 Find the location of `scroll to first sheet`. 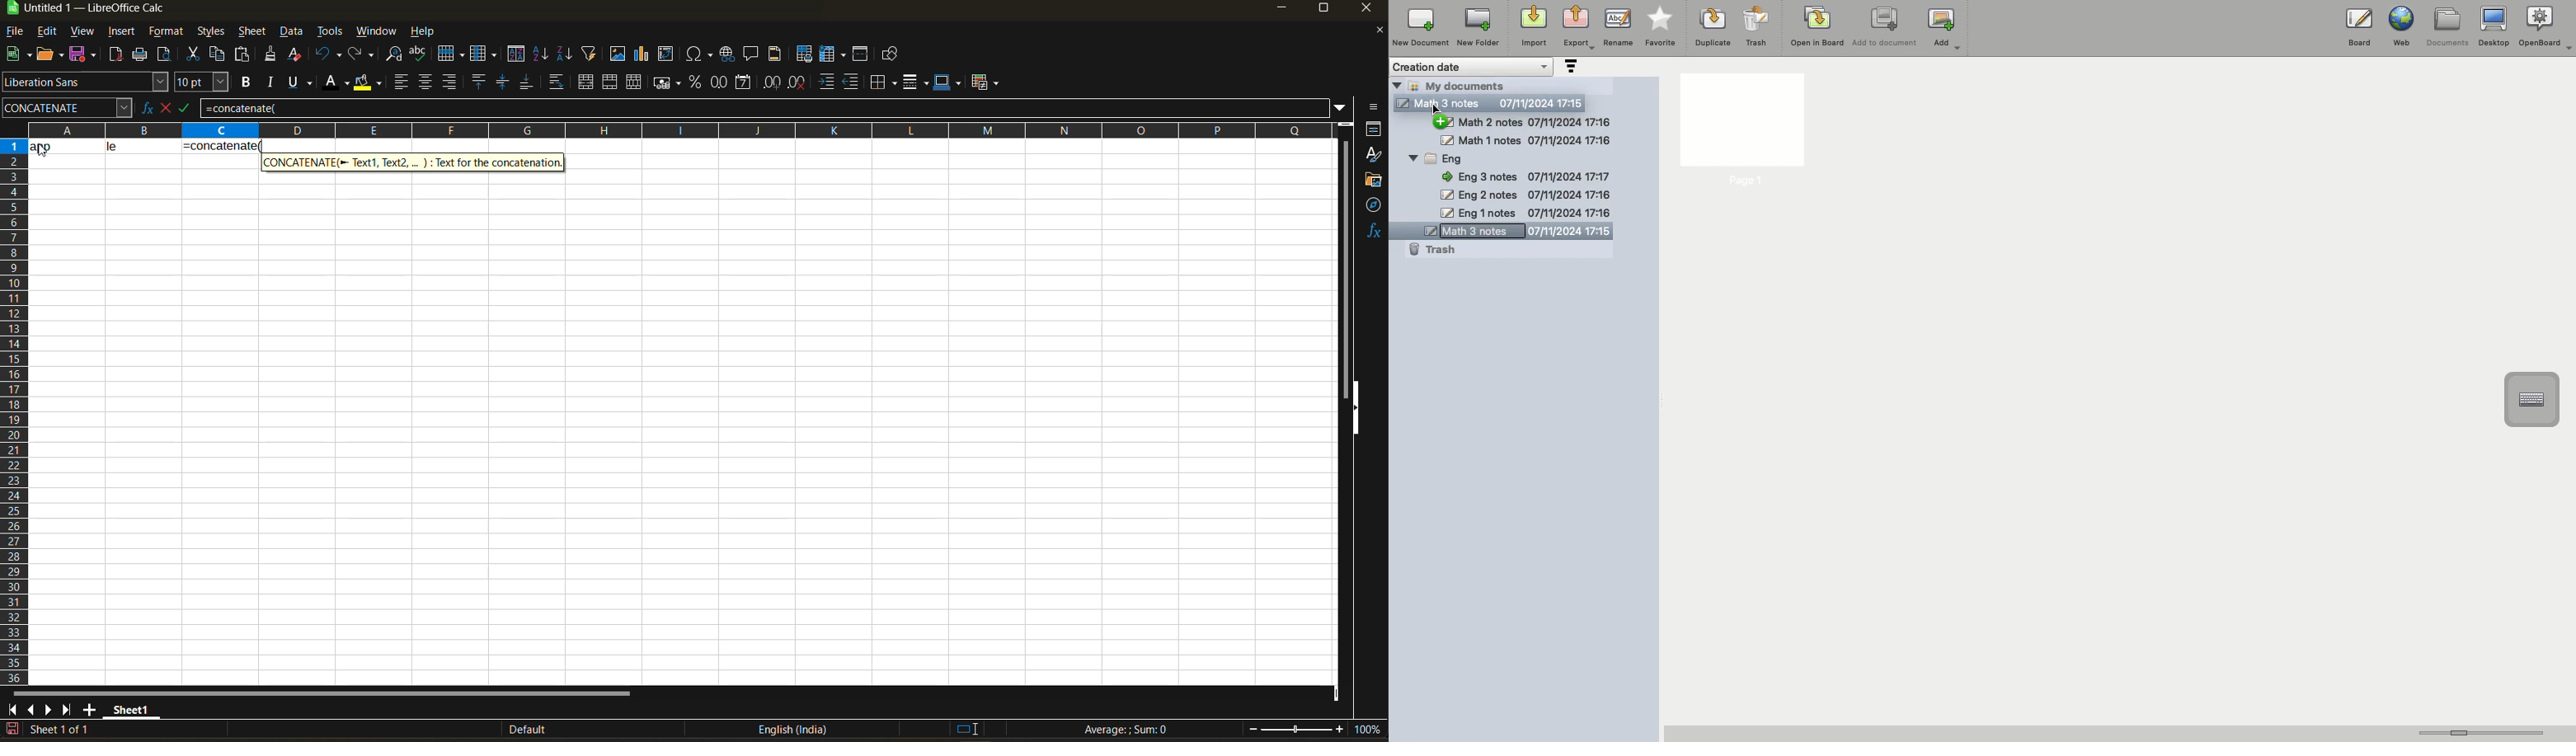

scroll to first sheet is located at coordinates (13, 707).